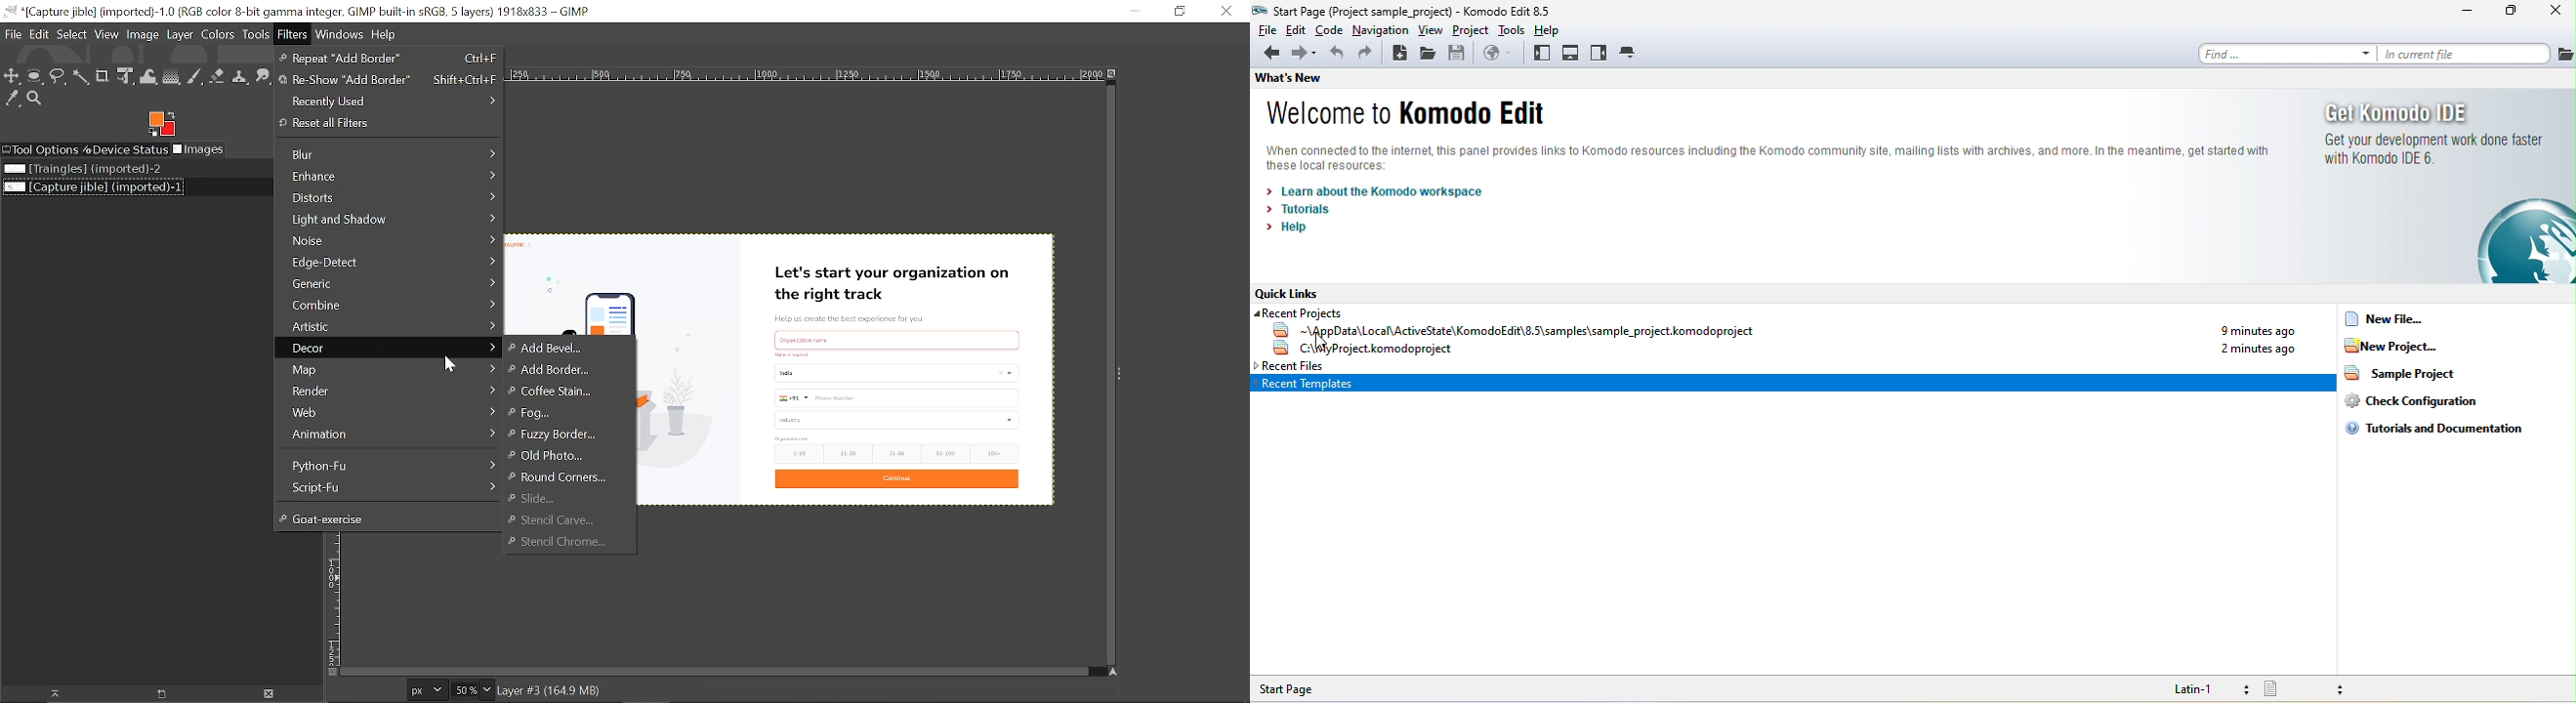 This screenshot has width=2576, height=728. What do you see at coordinates (340, 34) in the screenshot?
I see `Windows` at bounding box center [340, 34].